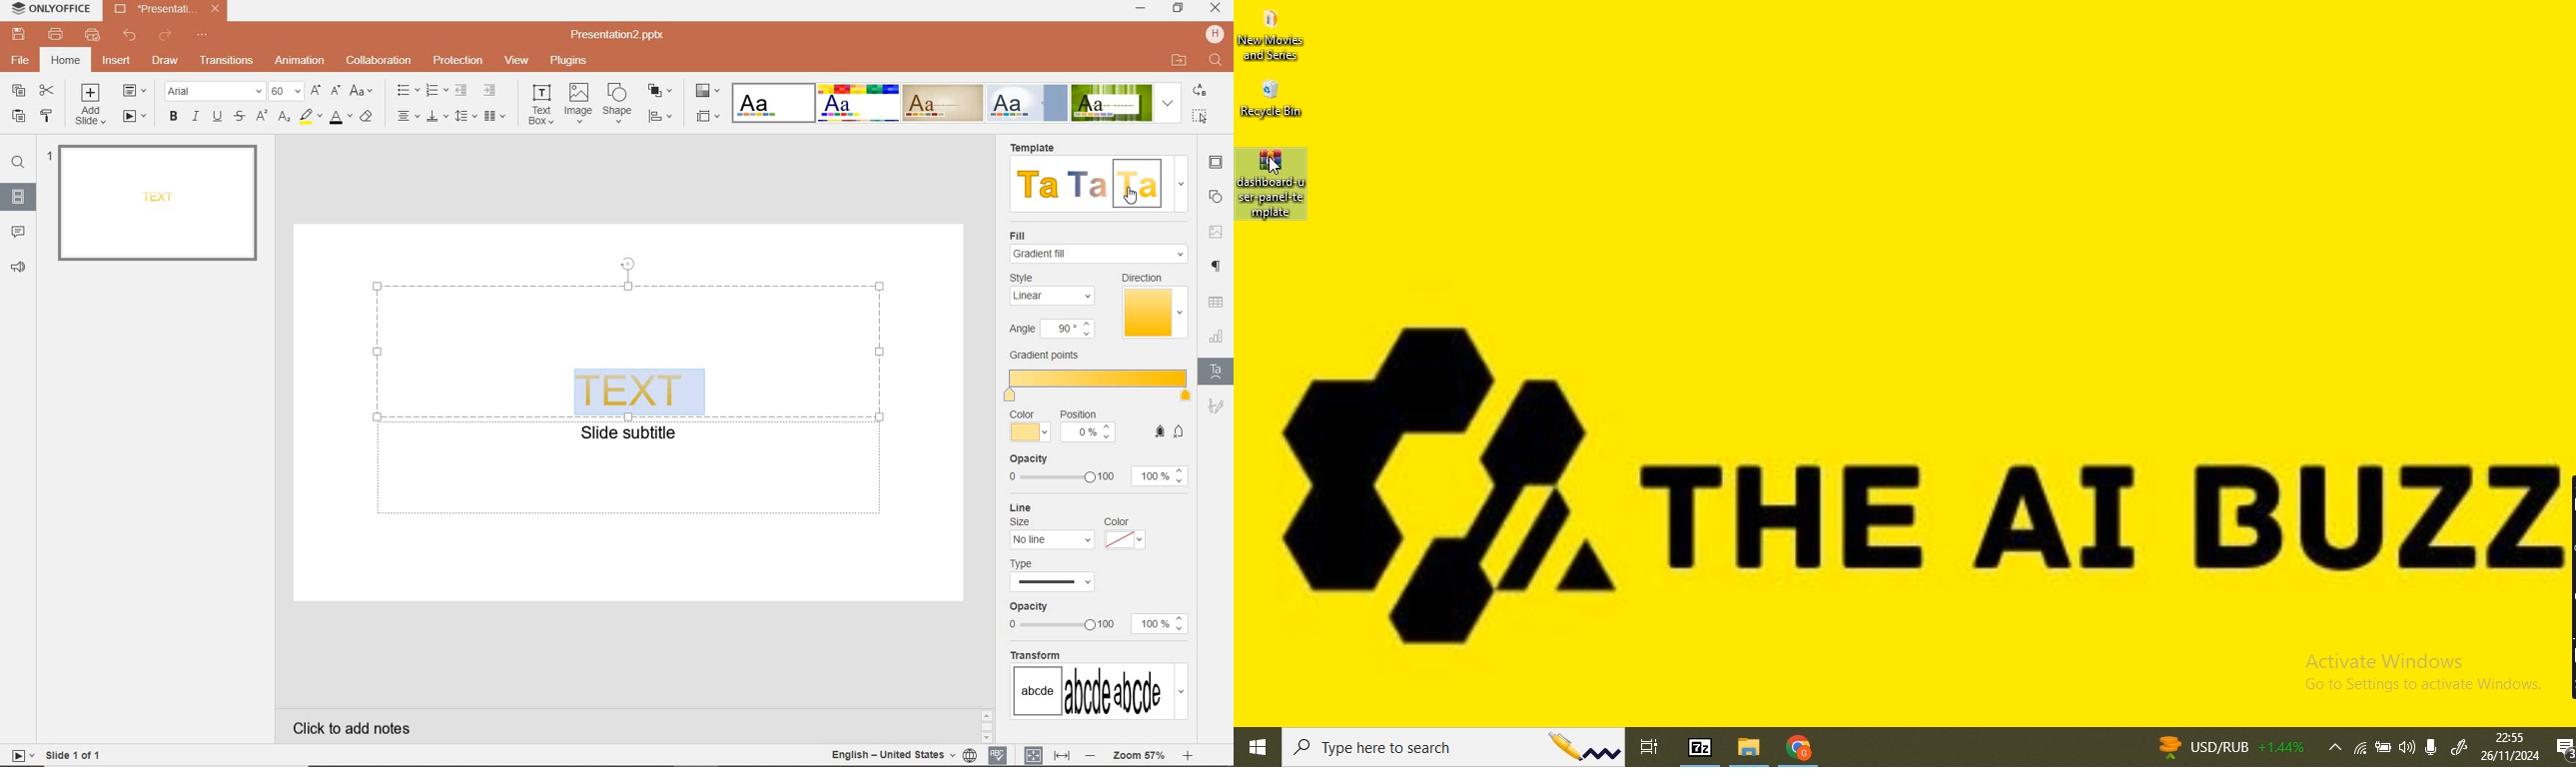 The height and width of the screenshot is (784, 2576). I want to click on FONT, so click(217, 90).